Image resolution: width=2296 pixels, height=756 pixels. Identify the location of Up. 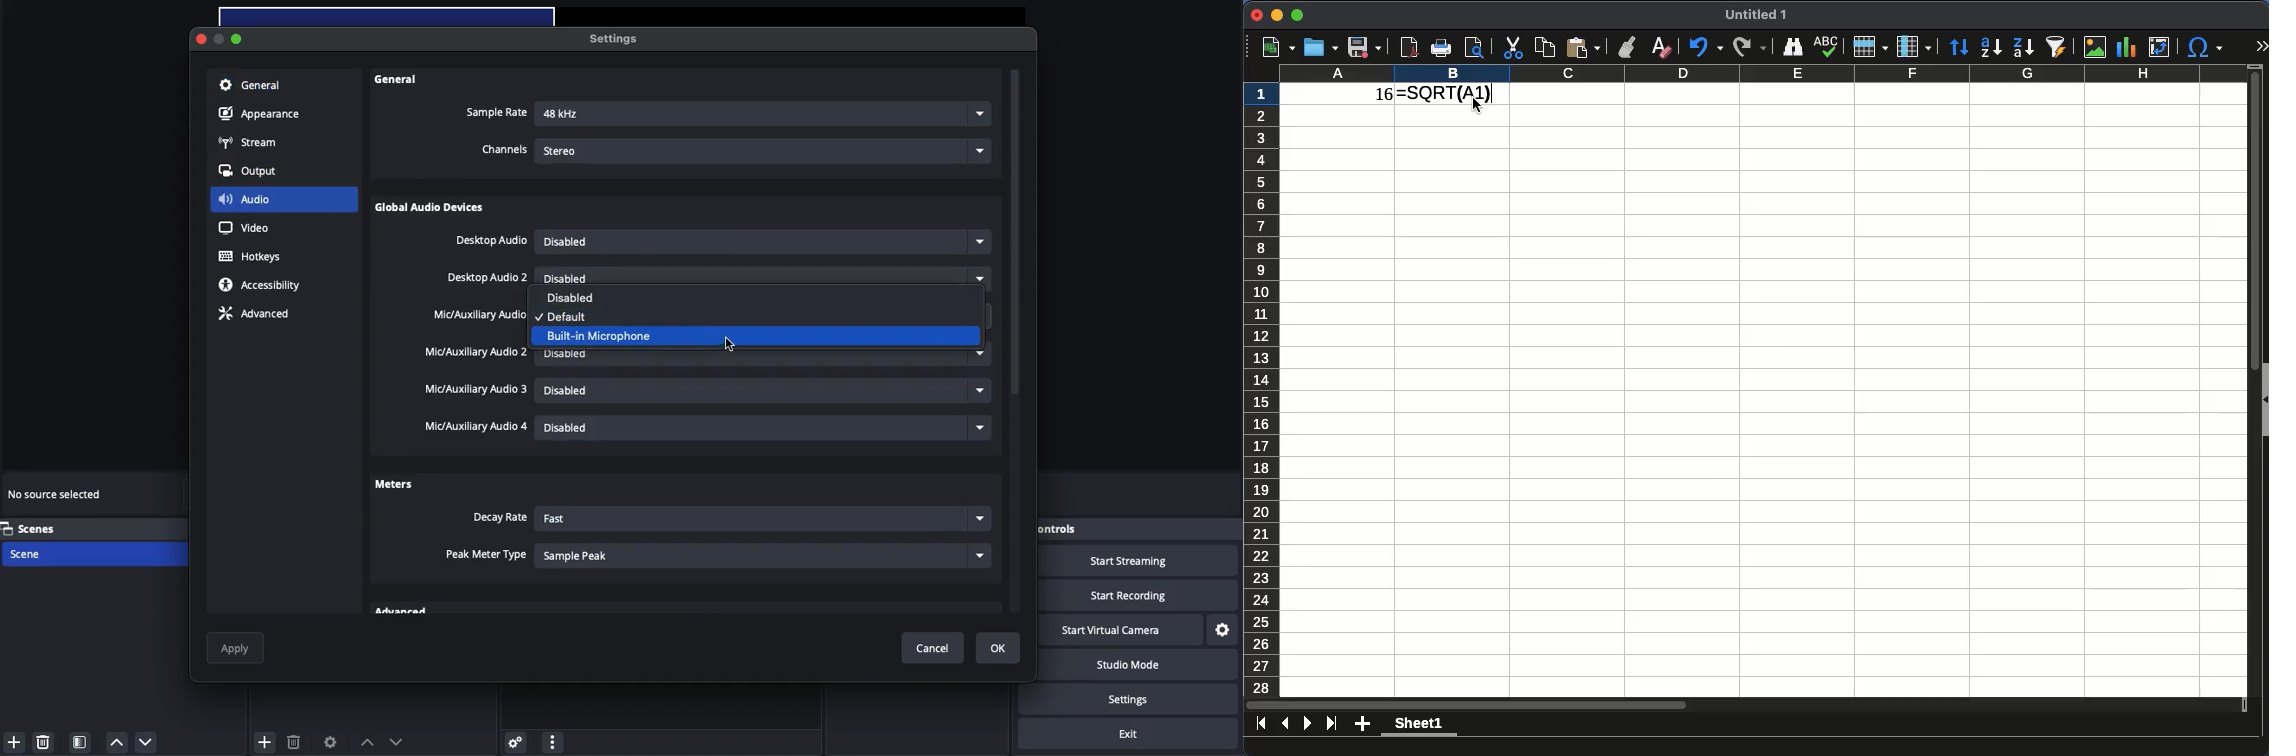
(115, 742).